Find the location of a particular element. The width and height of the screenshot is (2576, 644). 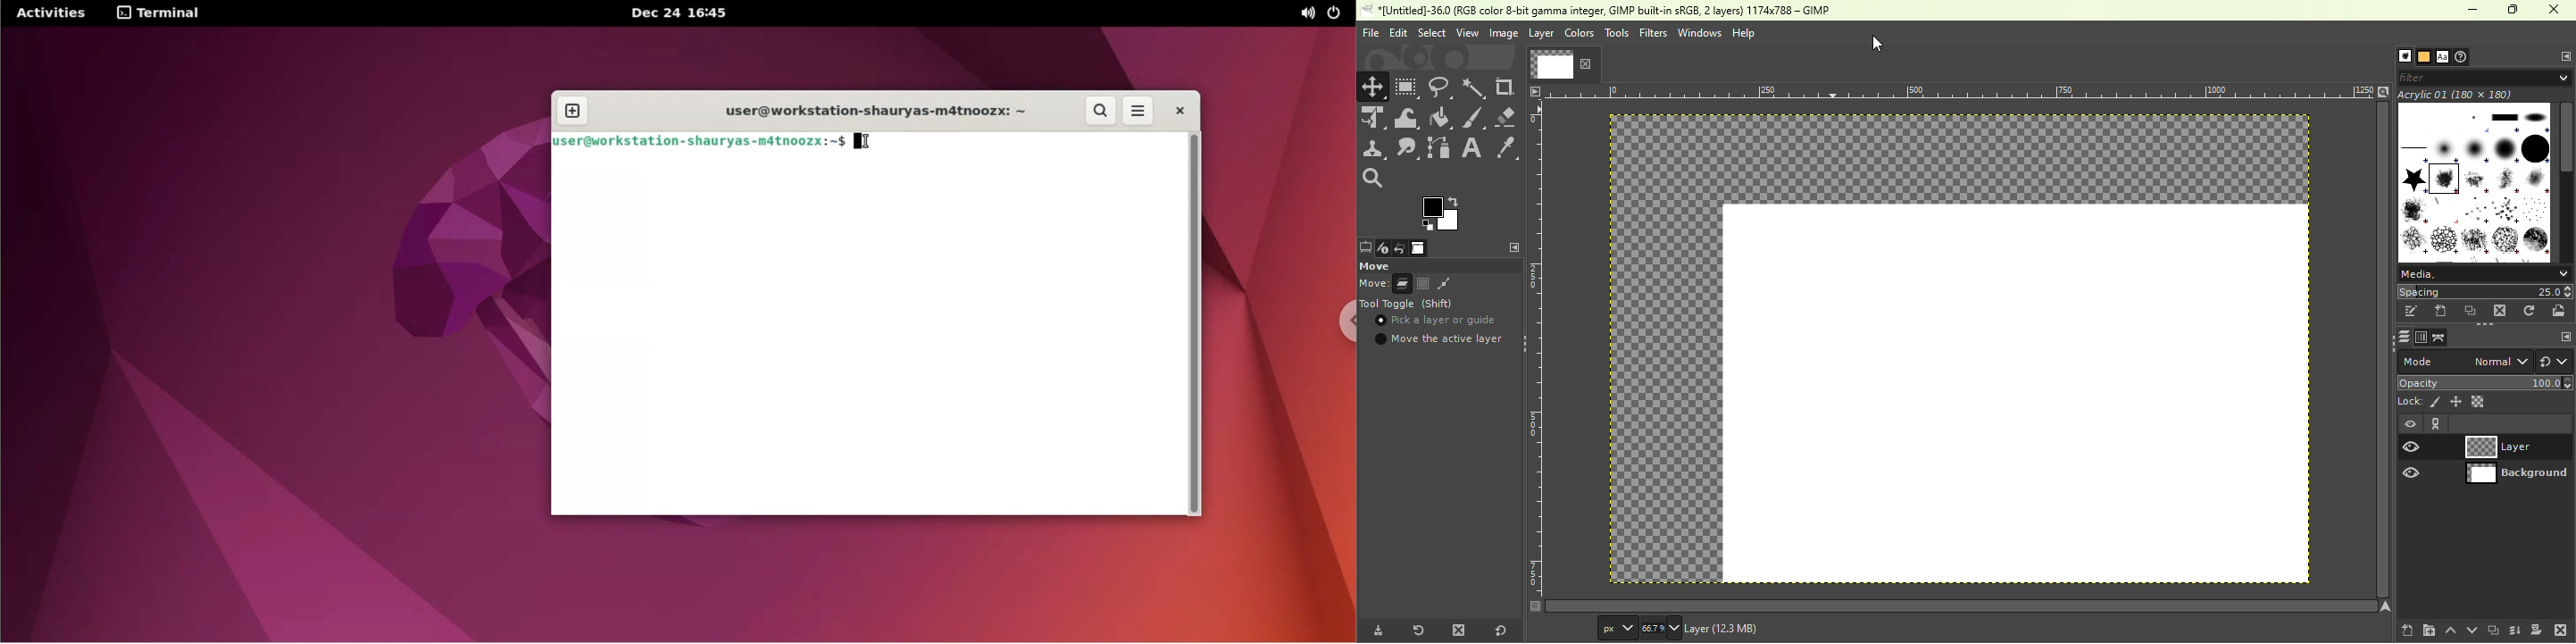

Media is located at coordinates (2483, 272).